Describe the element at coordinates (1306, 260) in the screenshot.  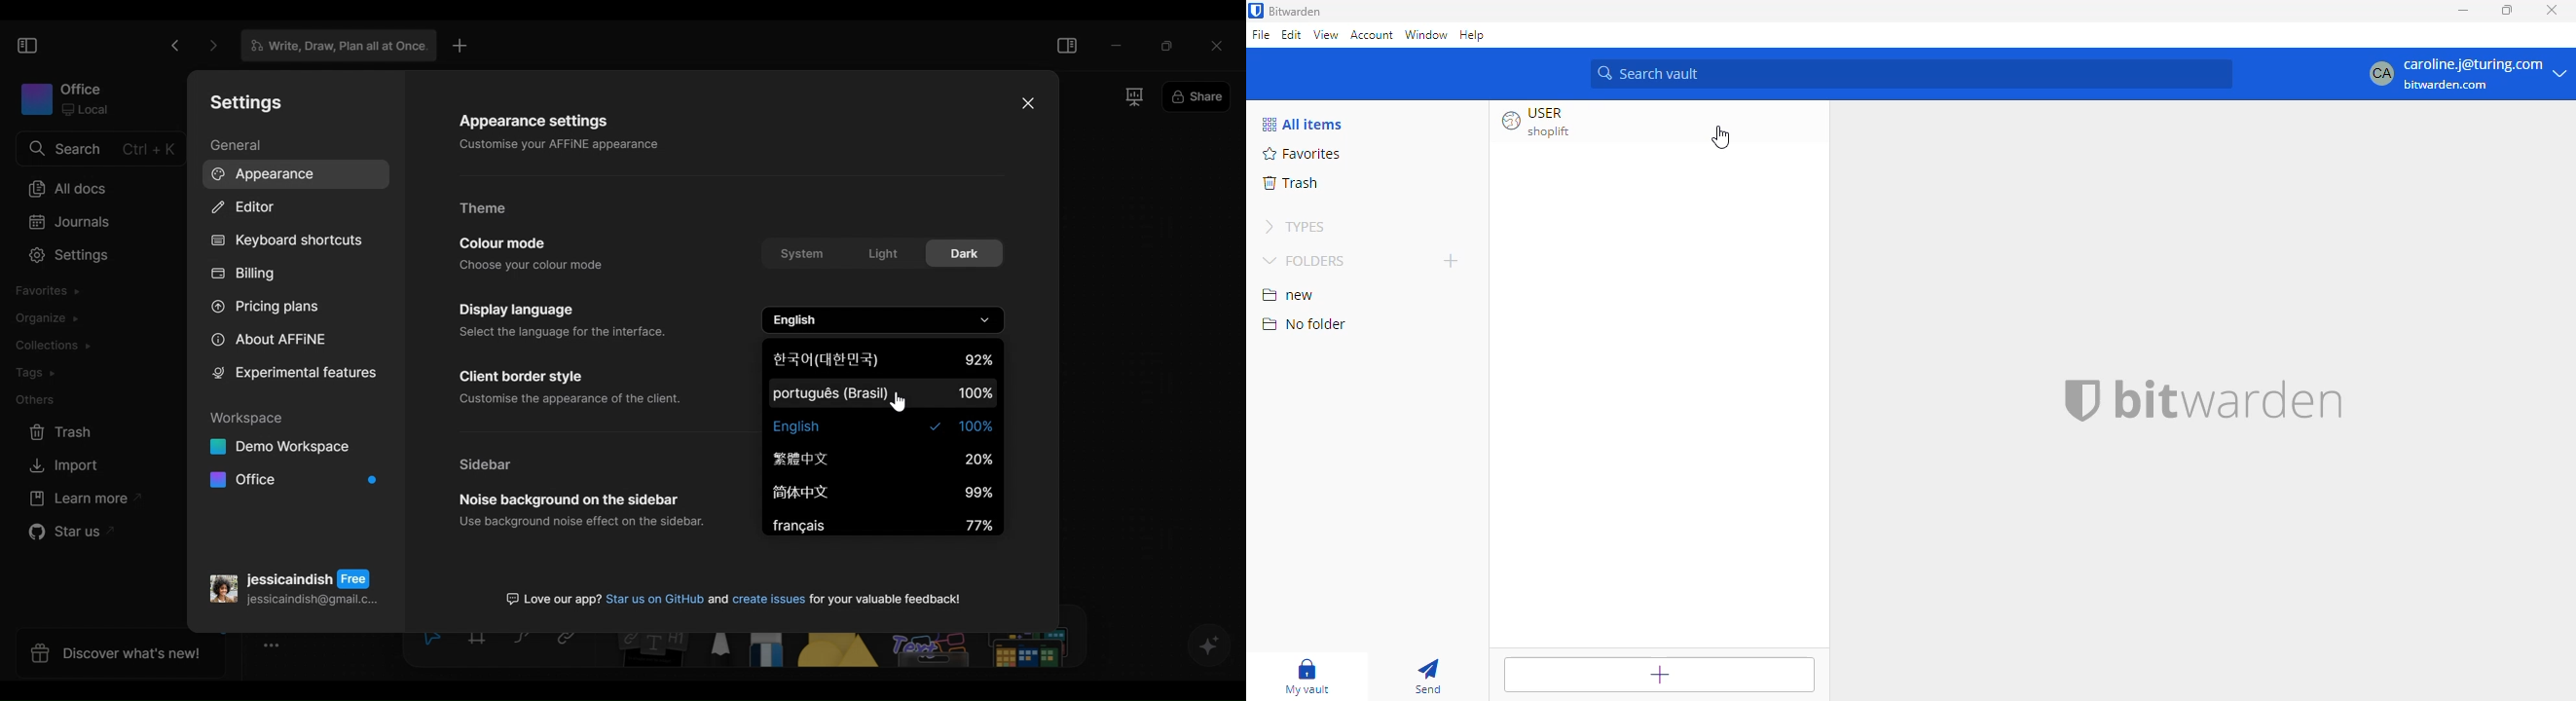
I see `folders` at that location.